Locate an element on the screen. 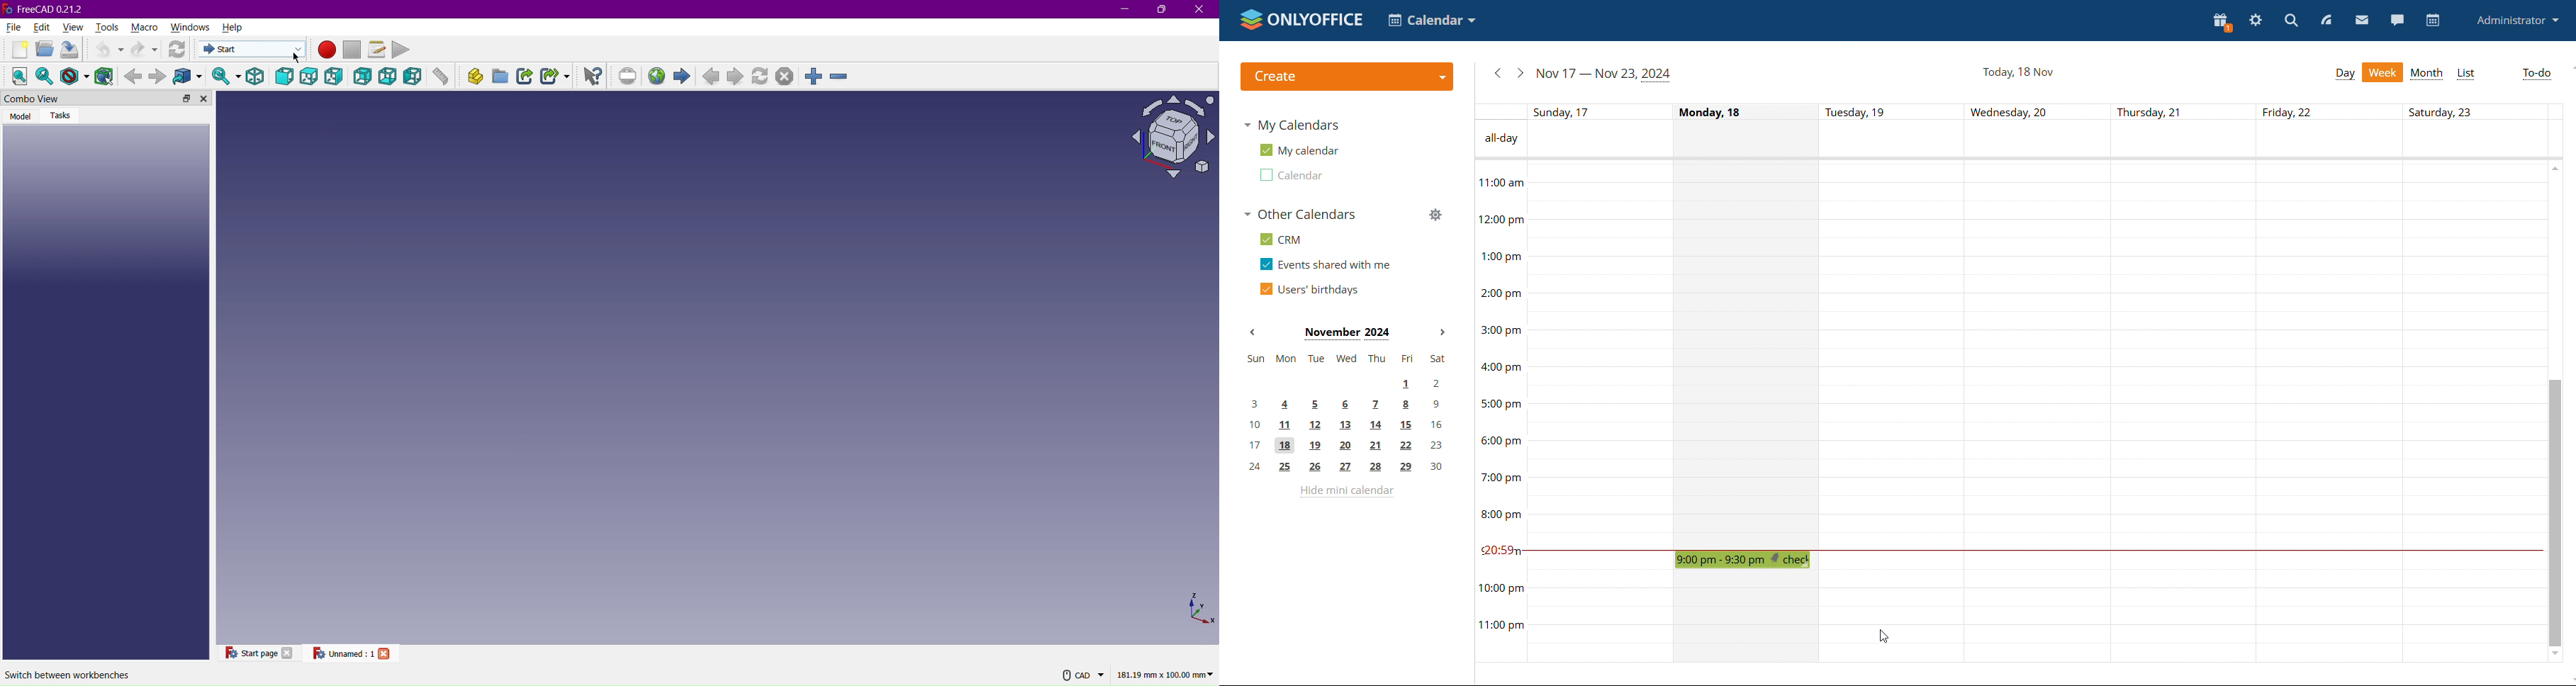 This screenshot has height=700, width=2576. Tools is located at coordinates (105, 25).